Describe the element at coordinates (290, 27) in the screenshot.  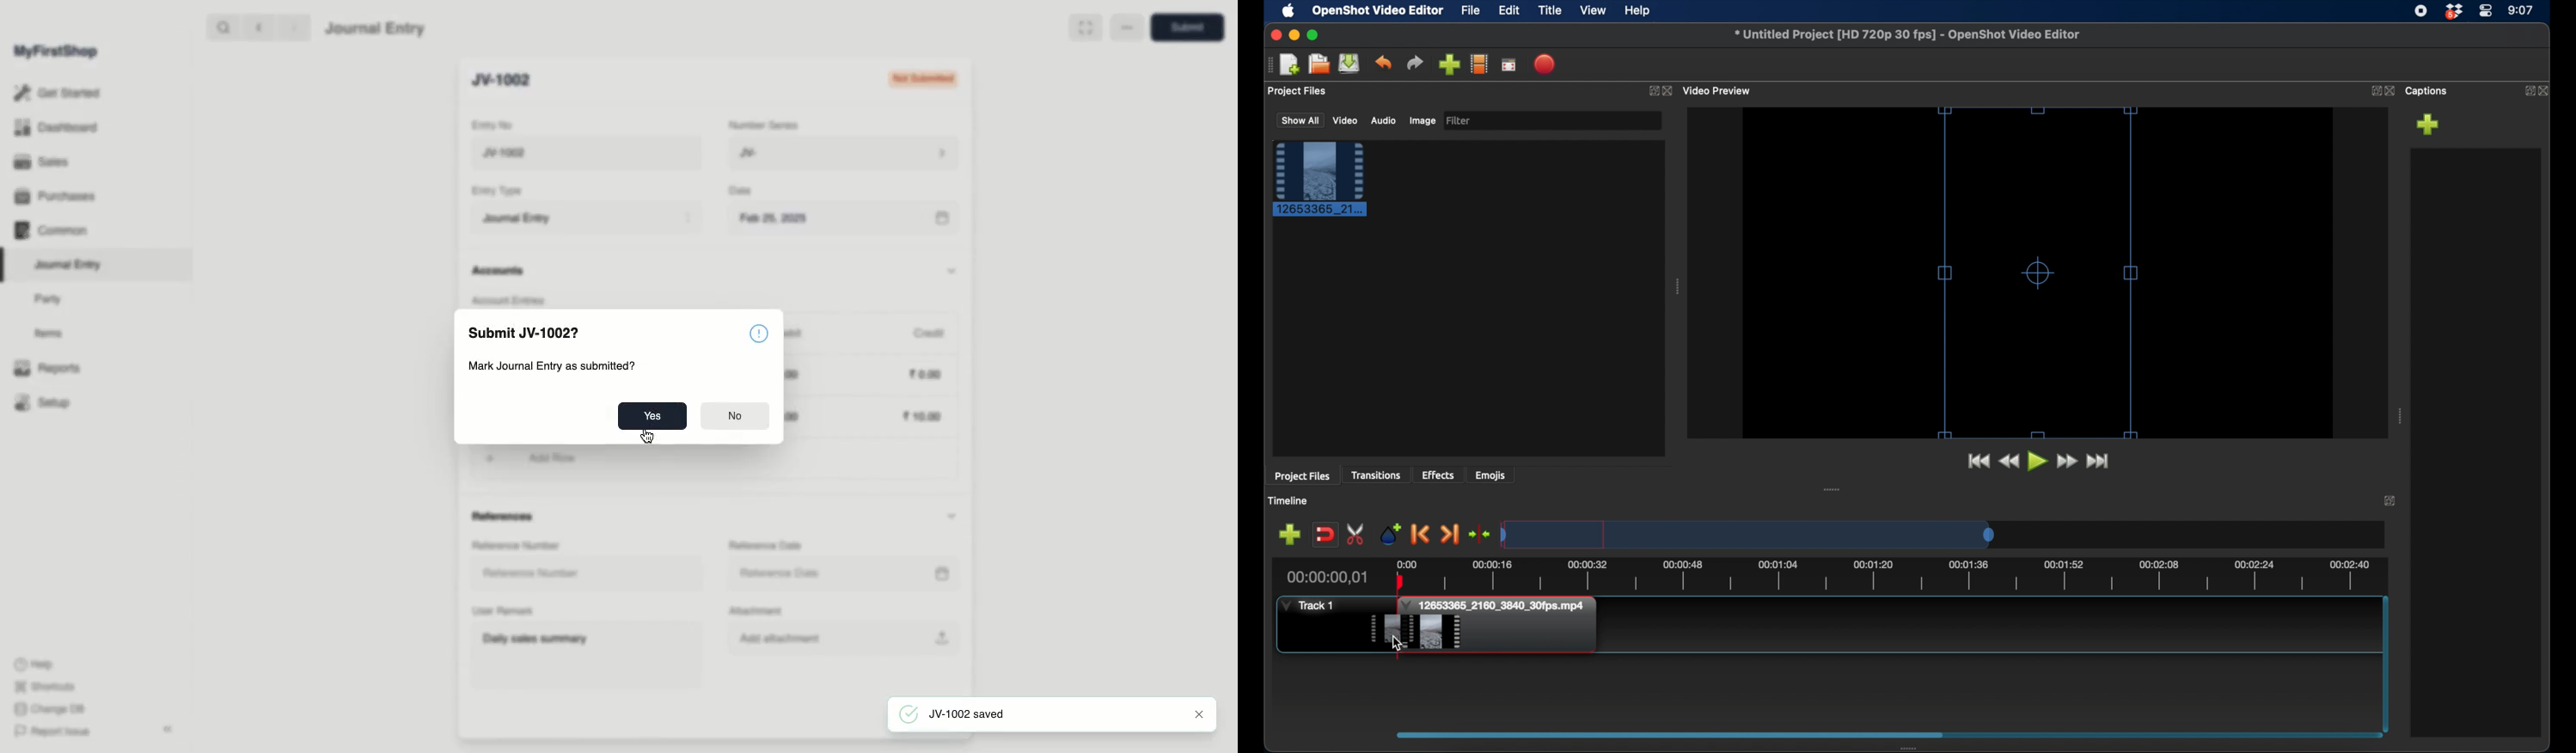
I see `forward >` at that location.